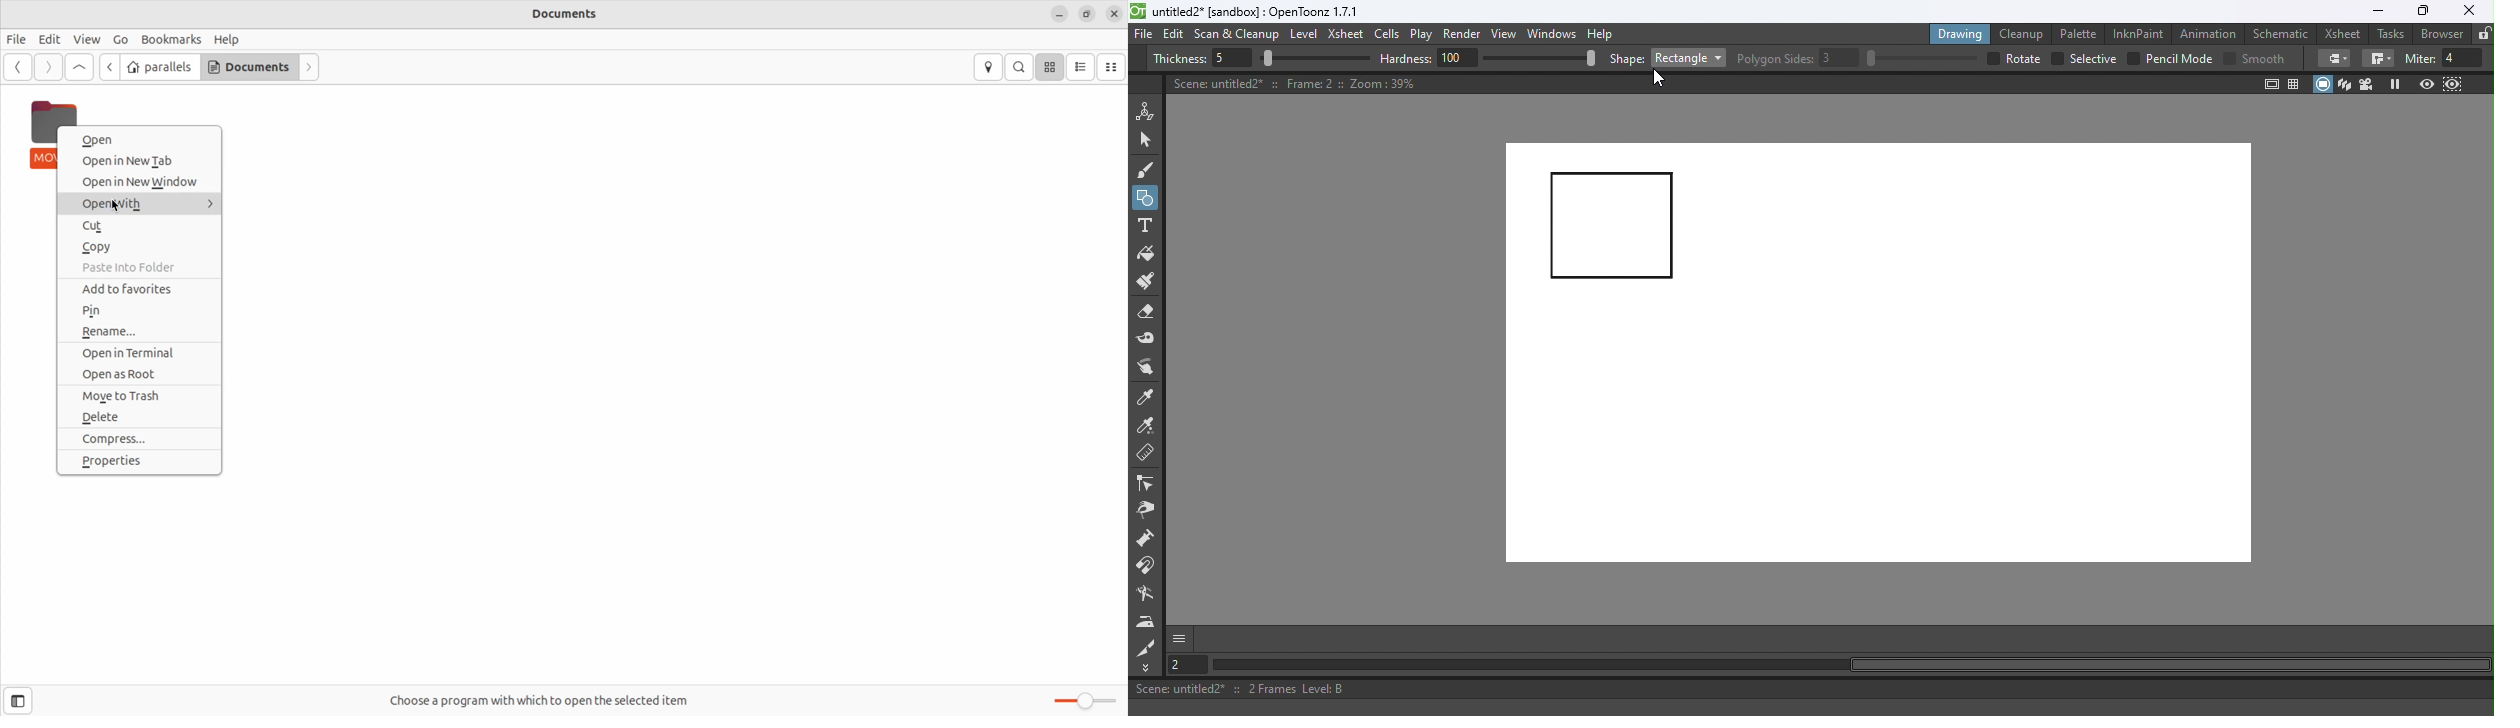 This screenshot has height=728, width=2520. I want to click on selective, so click(2093, 59).